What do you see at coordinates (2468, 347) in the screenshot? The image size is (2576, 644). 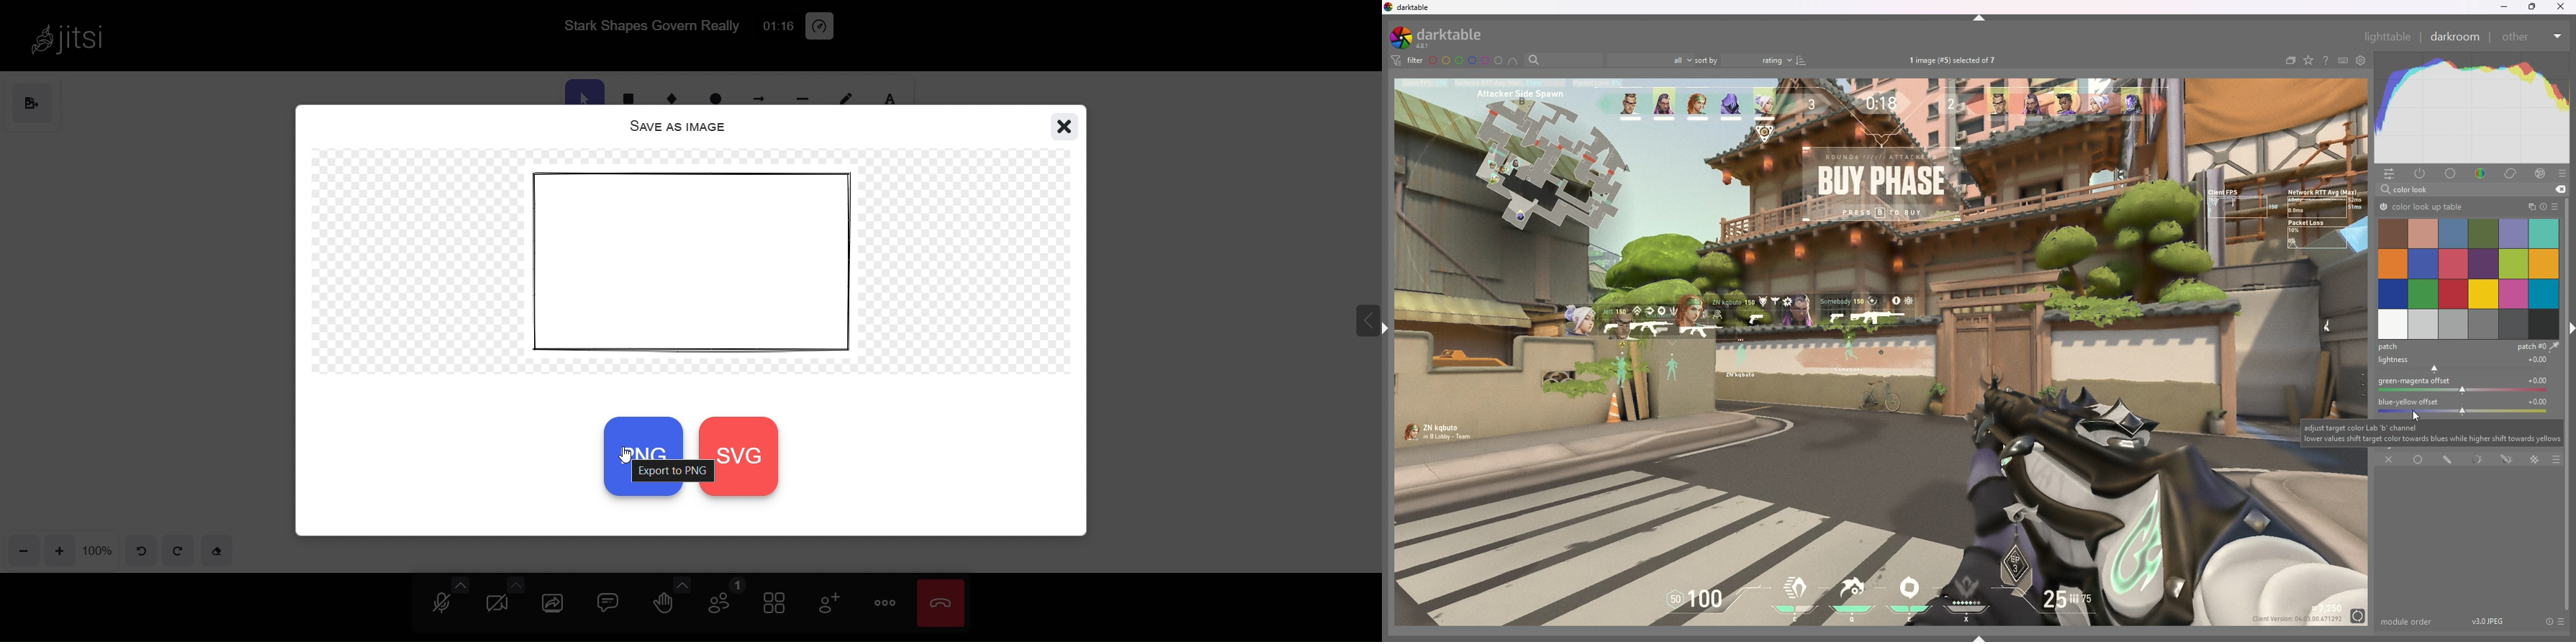 I see `patch` at bounding box center [2468, 347].